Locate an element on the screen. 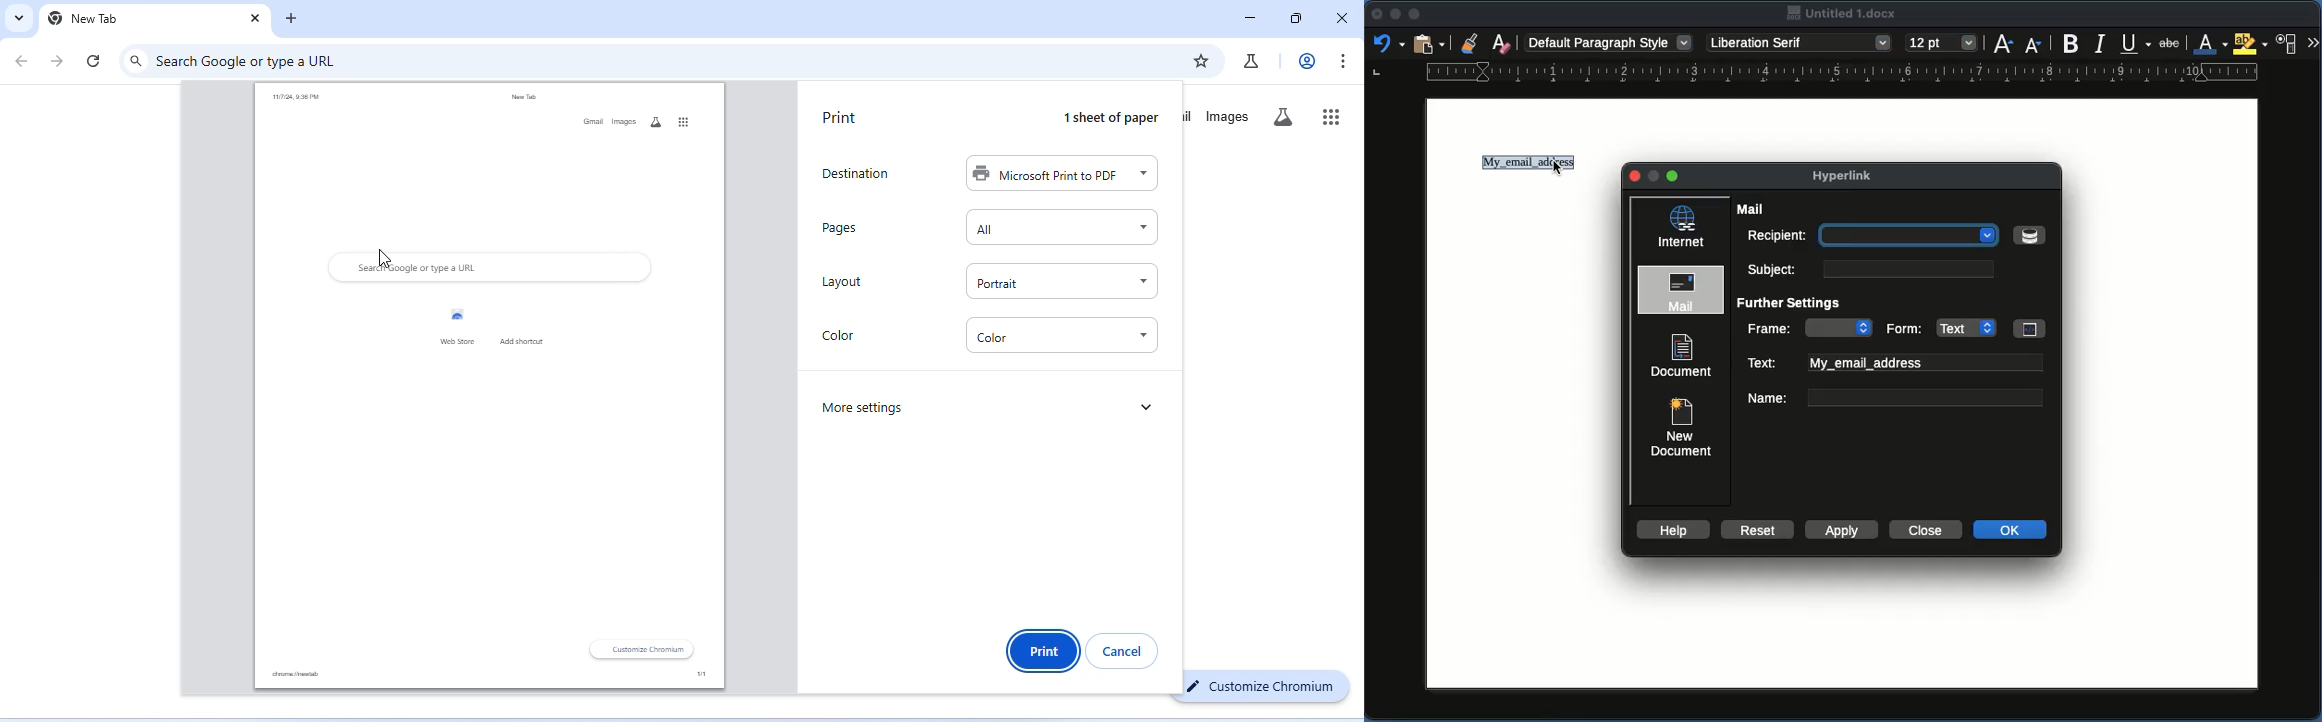  images is located at coordinates (1229, 117).